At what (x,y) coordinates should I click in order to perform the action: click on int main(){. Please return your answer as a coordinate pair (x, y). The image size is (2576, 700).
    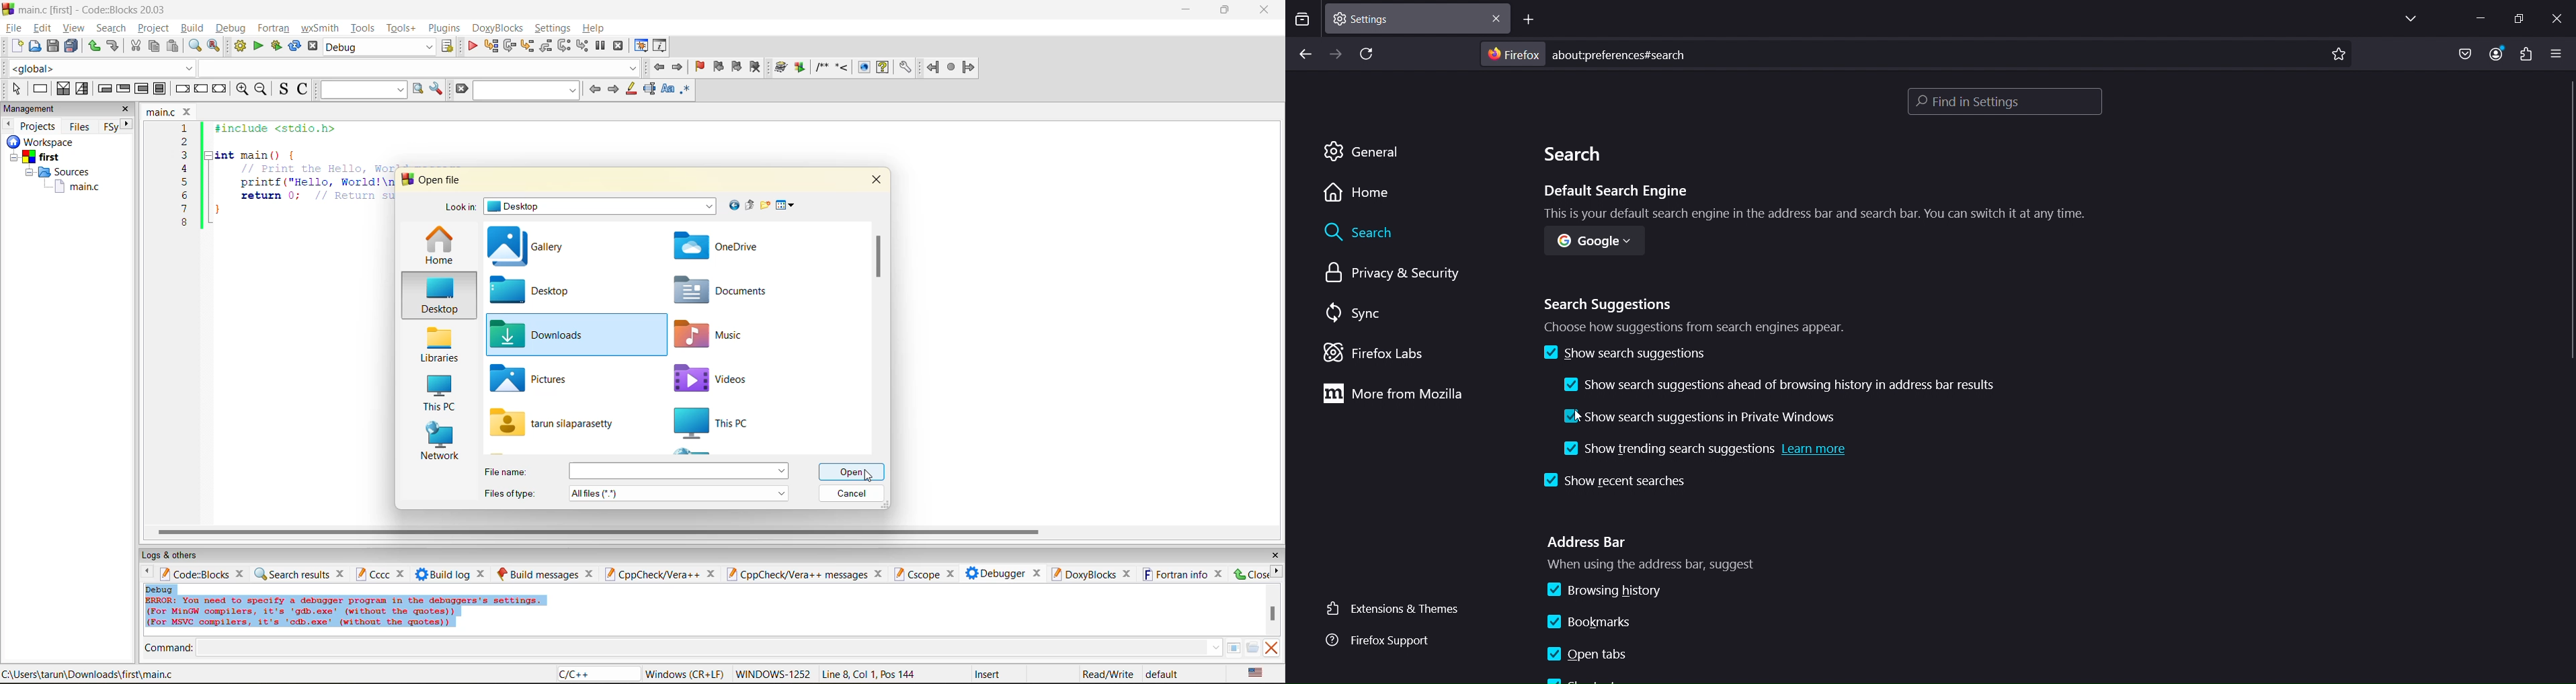
    Looking at the image, I should click on (265, 155).